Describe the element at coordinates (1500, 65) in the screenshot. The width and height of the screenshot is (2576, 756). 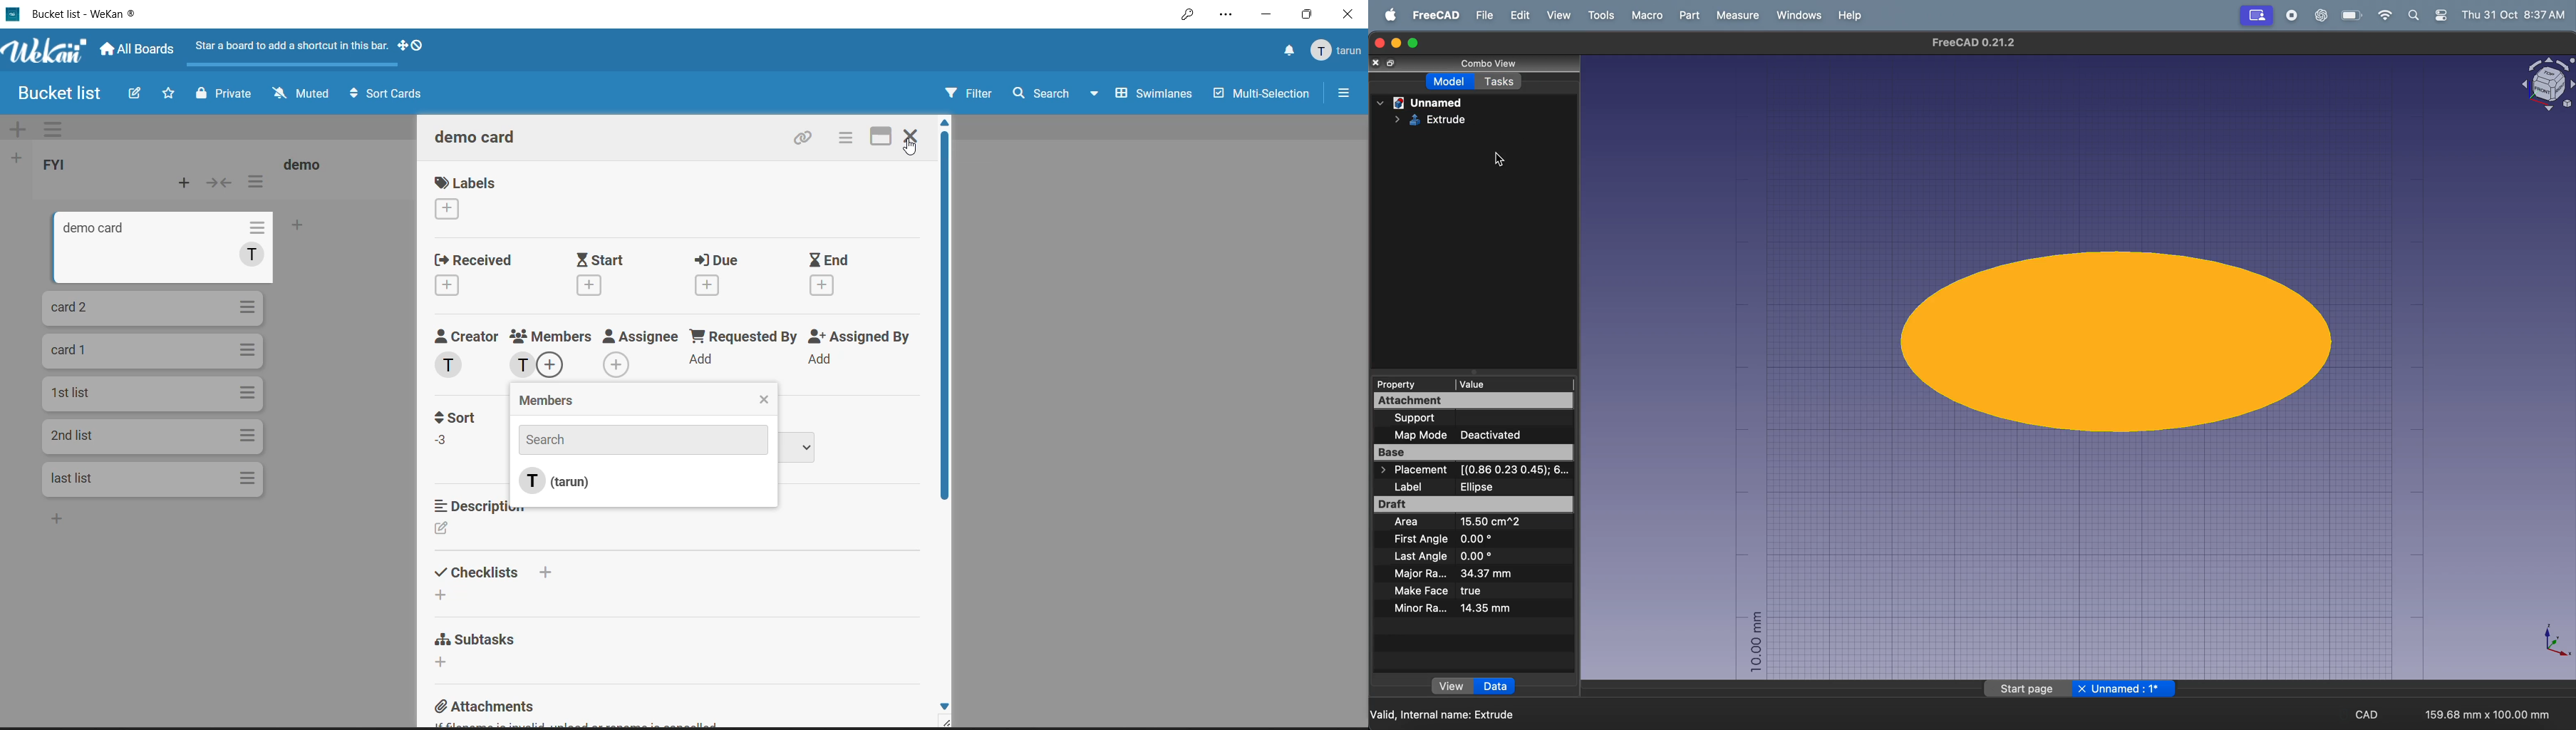
I see `combo view` at that location.